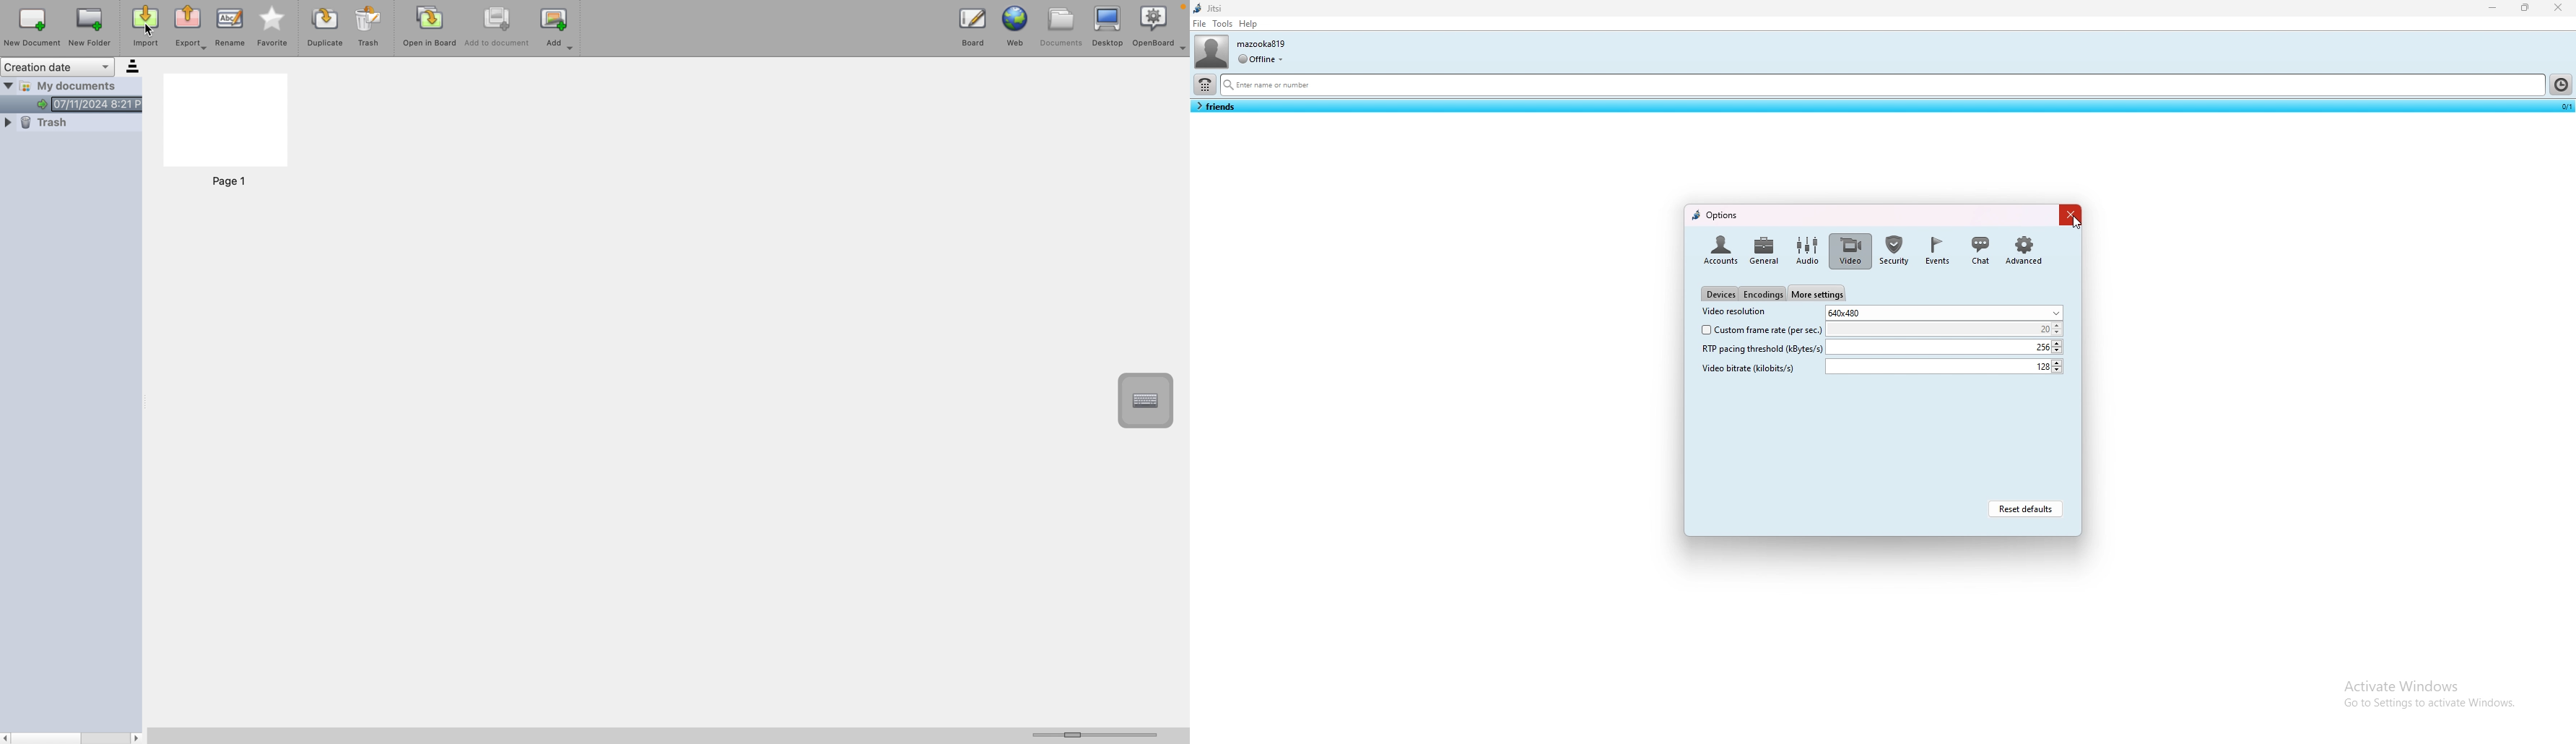  Describe the element at coordinates (1944, 347) in the screenshot. I see `256` at that location.